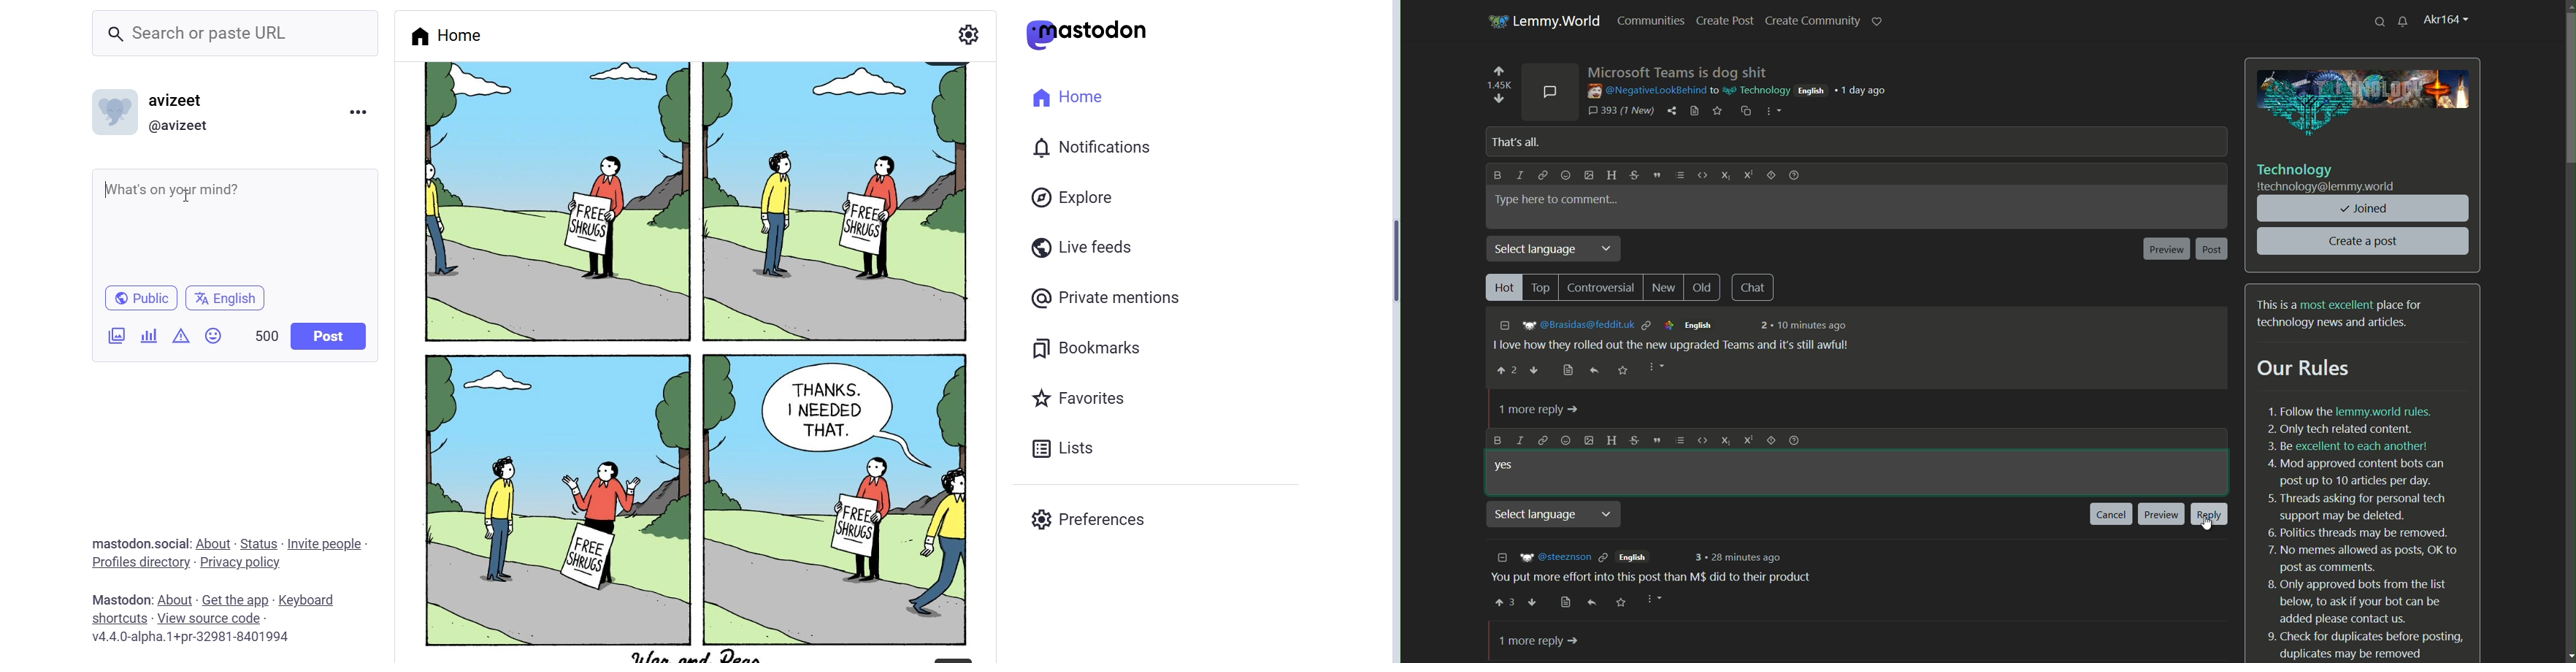  What do you see at coordinates (1755, 89) in the screenshot?
I see `community name` at bounding box center [1755, 89].